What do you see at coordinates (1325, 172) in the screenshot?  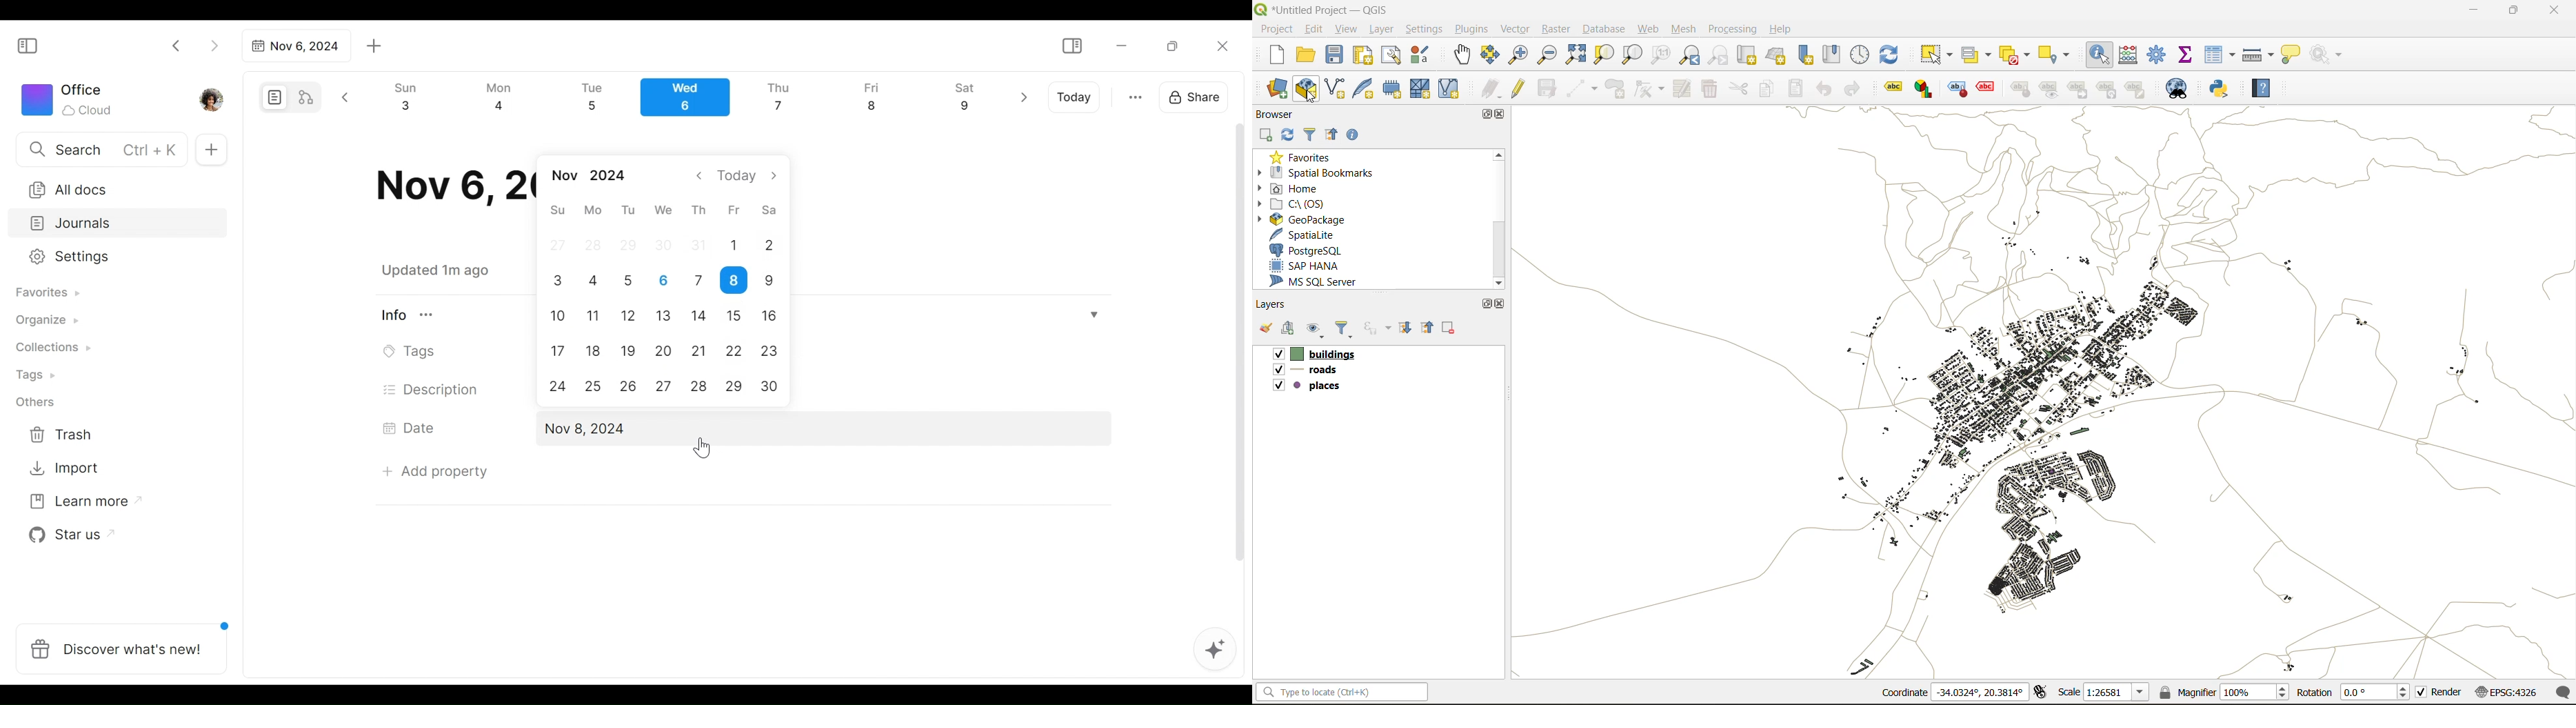 I see `spatial bookmarks` at bounding box center [1325, 172].